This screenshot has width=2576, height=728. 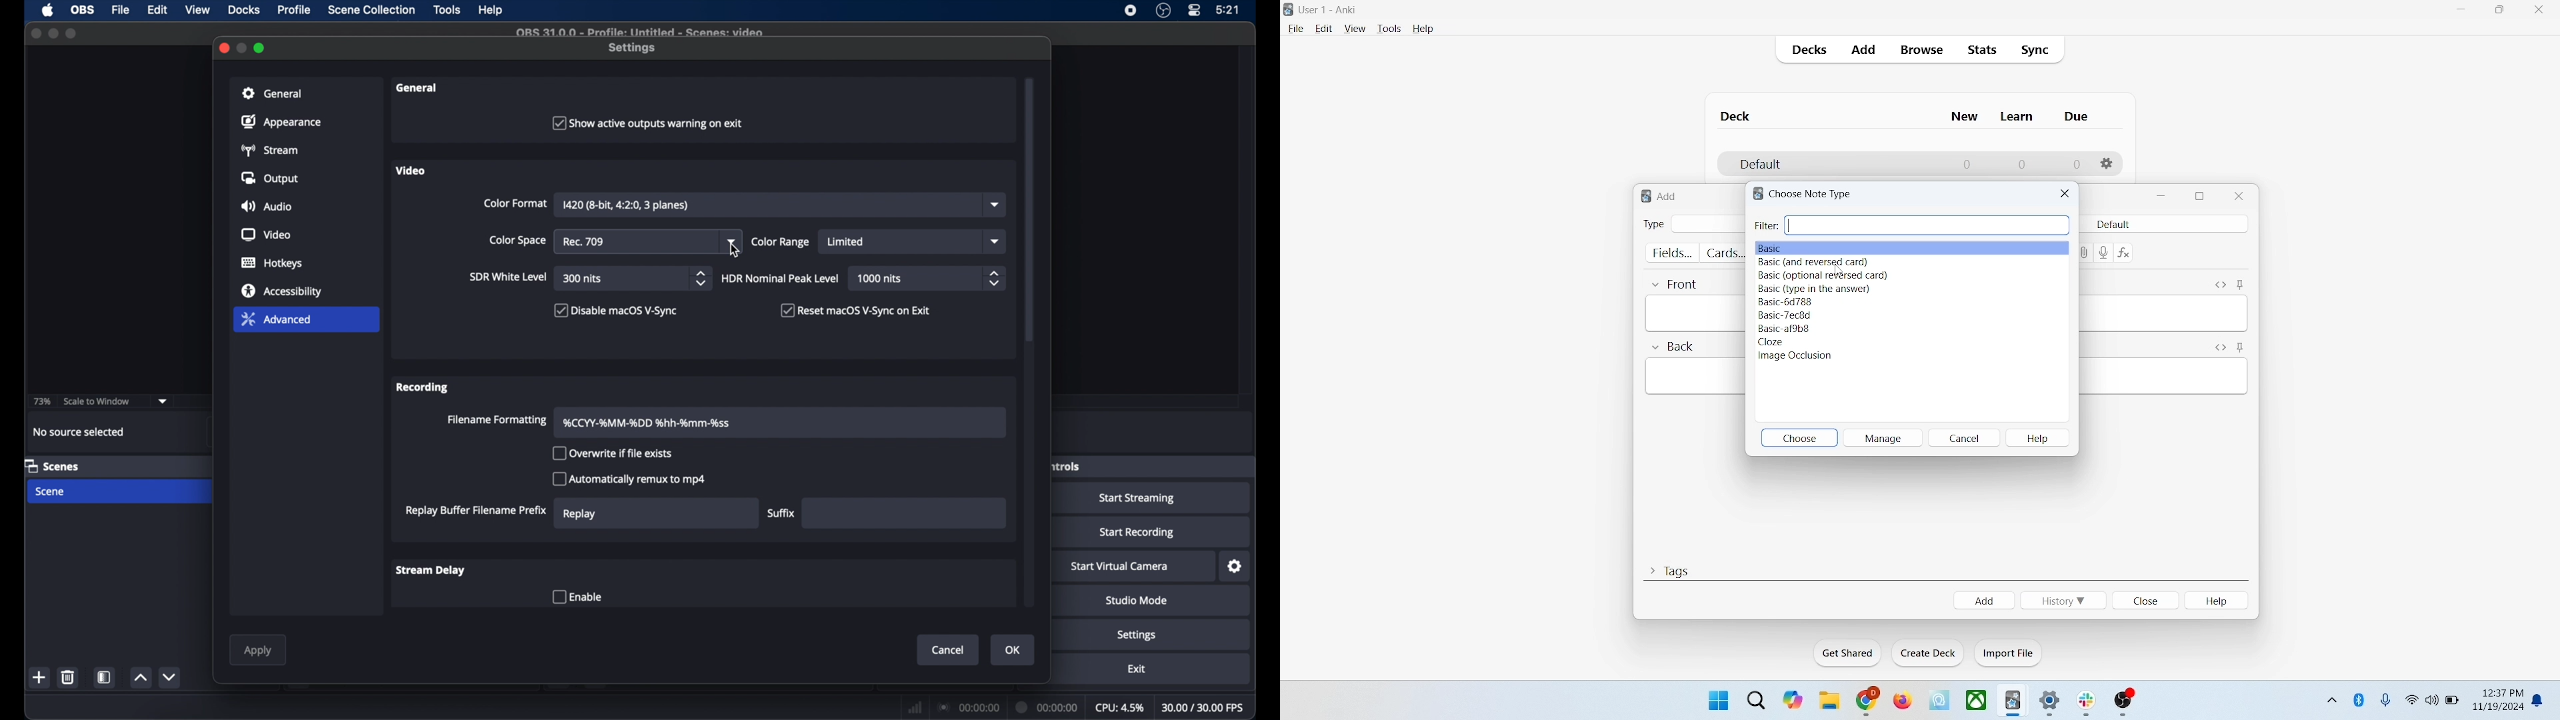 I want to click on front, so click(x=1679, y=283).